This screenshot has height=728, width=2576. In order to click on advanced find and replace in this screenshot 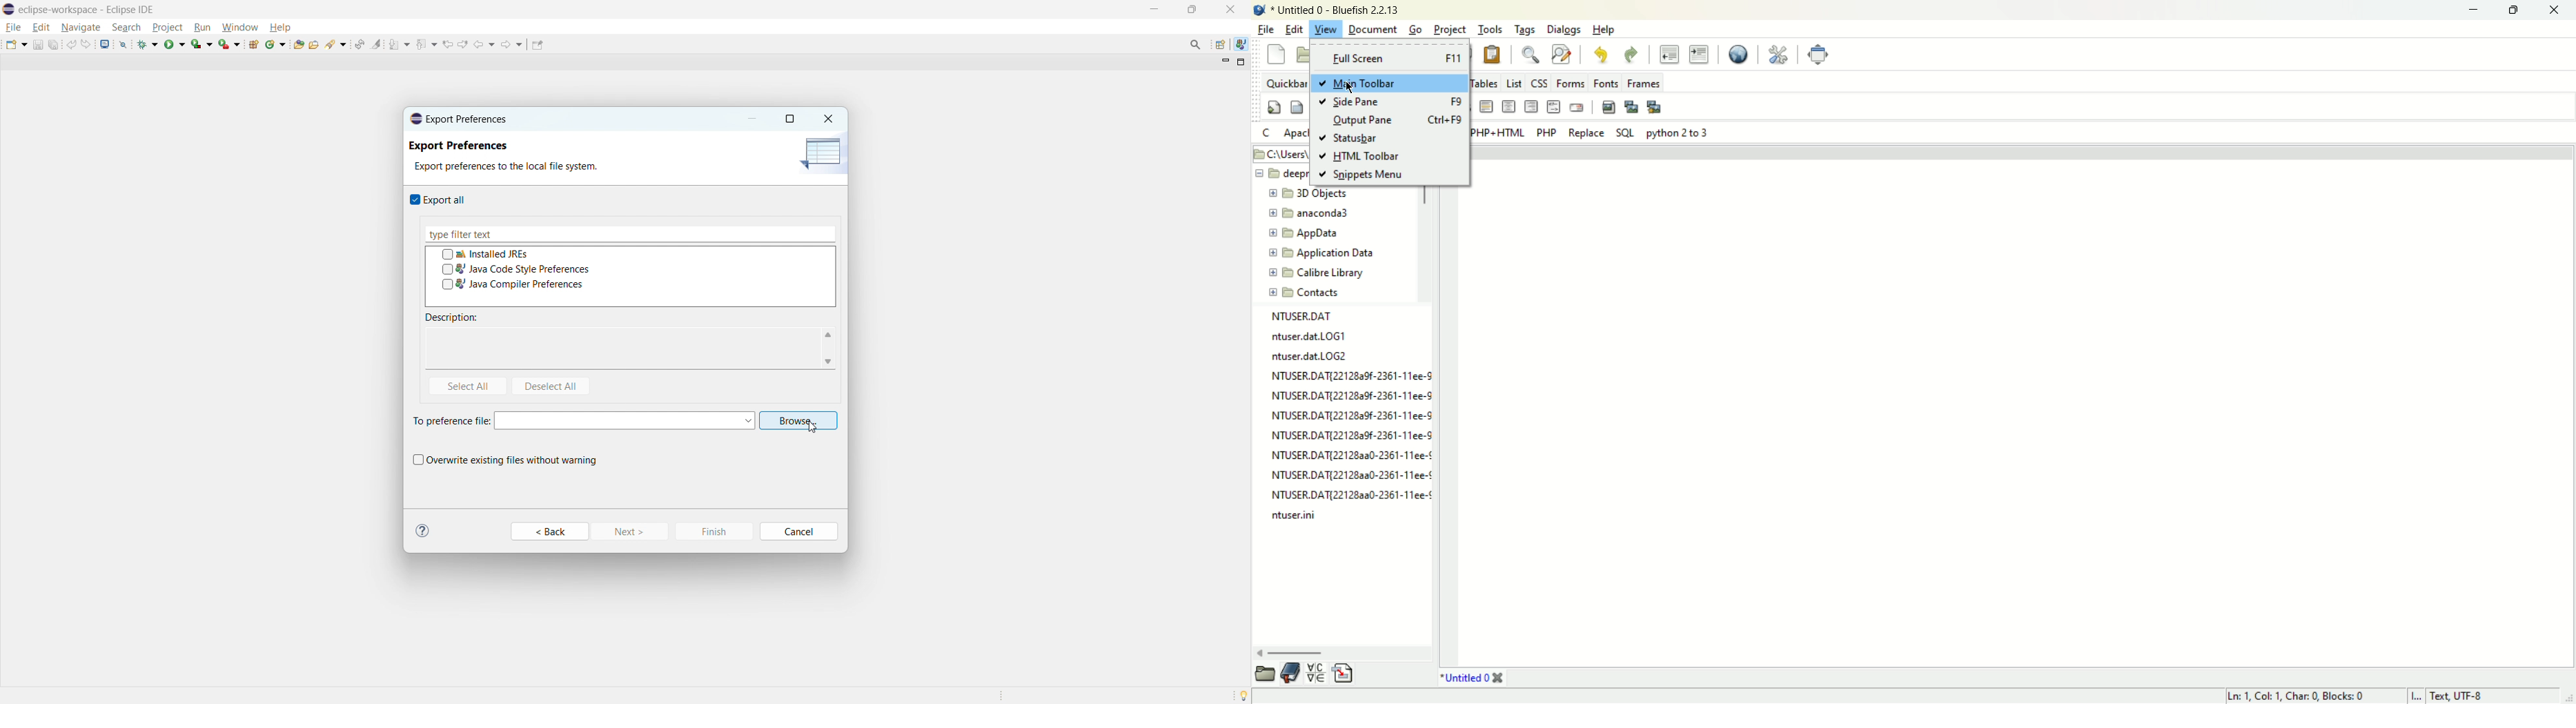, I will do `click(1564, 53)`.